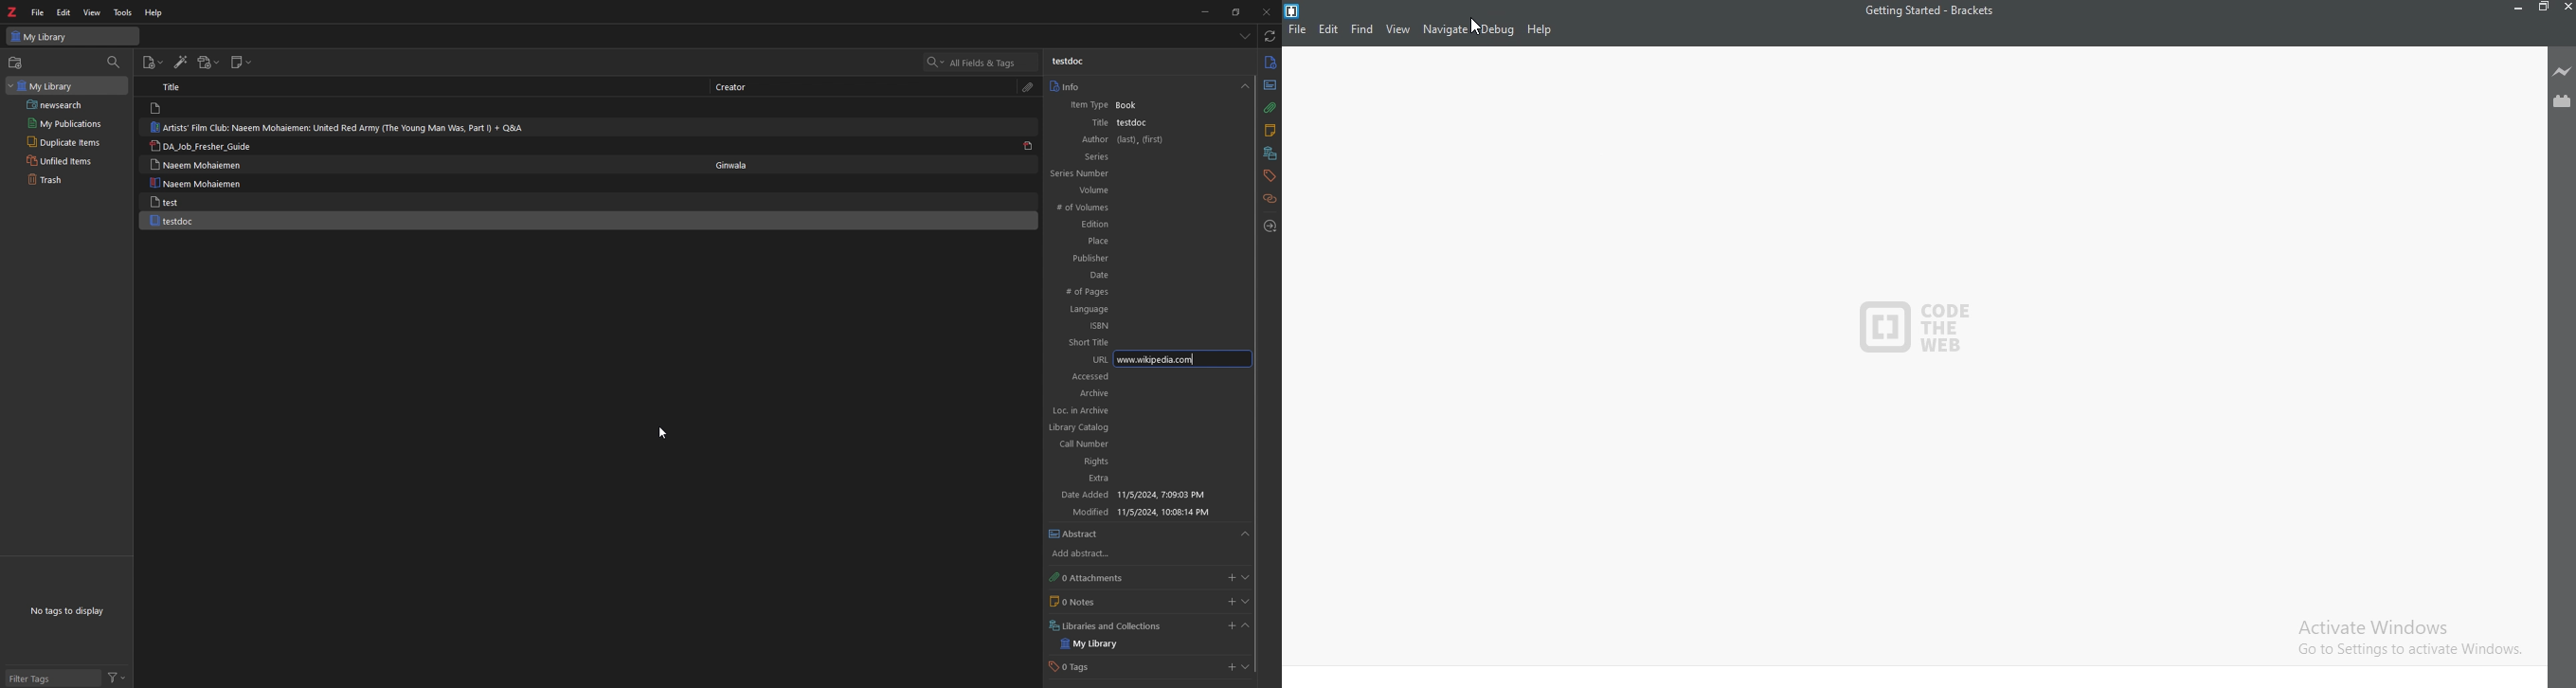  What do you see at coordinates (1116, 174) in the screenshot?
I see `Series Number` at bounding box center [1116, 174].